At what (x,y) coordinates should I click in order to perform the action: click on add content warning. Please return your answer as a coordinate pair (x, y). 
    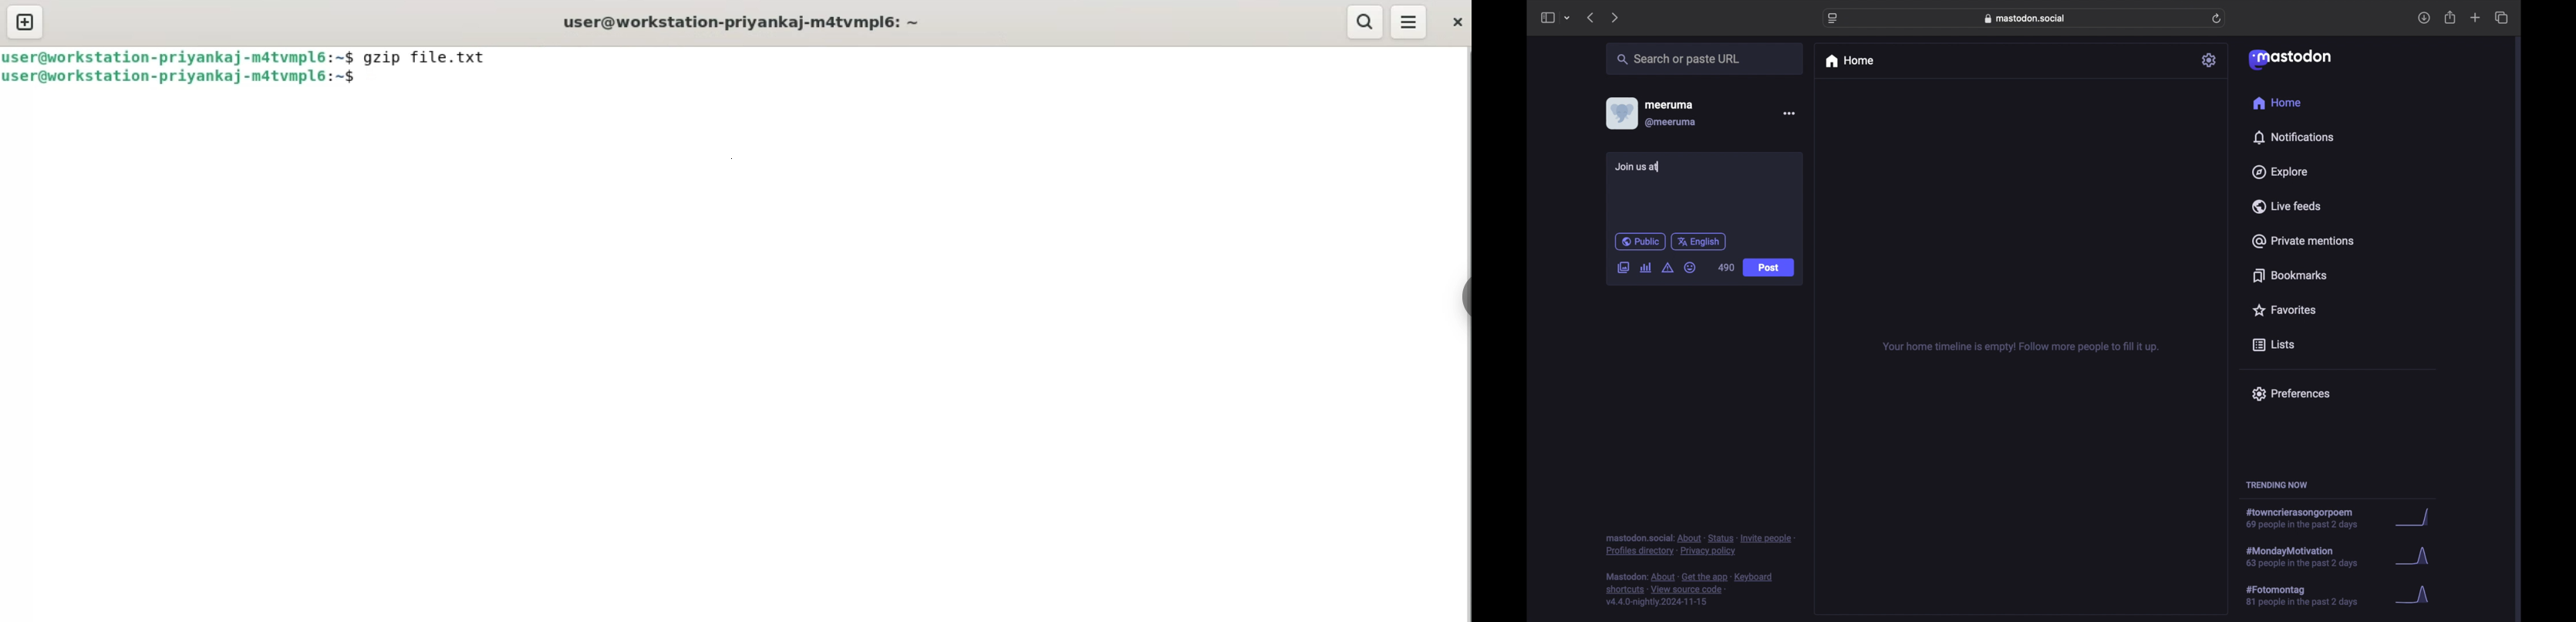
    Looking at the image, I should click on (1667, 268).